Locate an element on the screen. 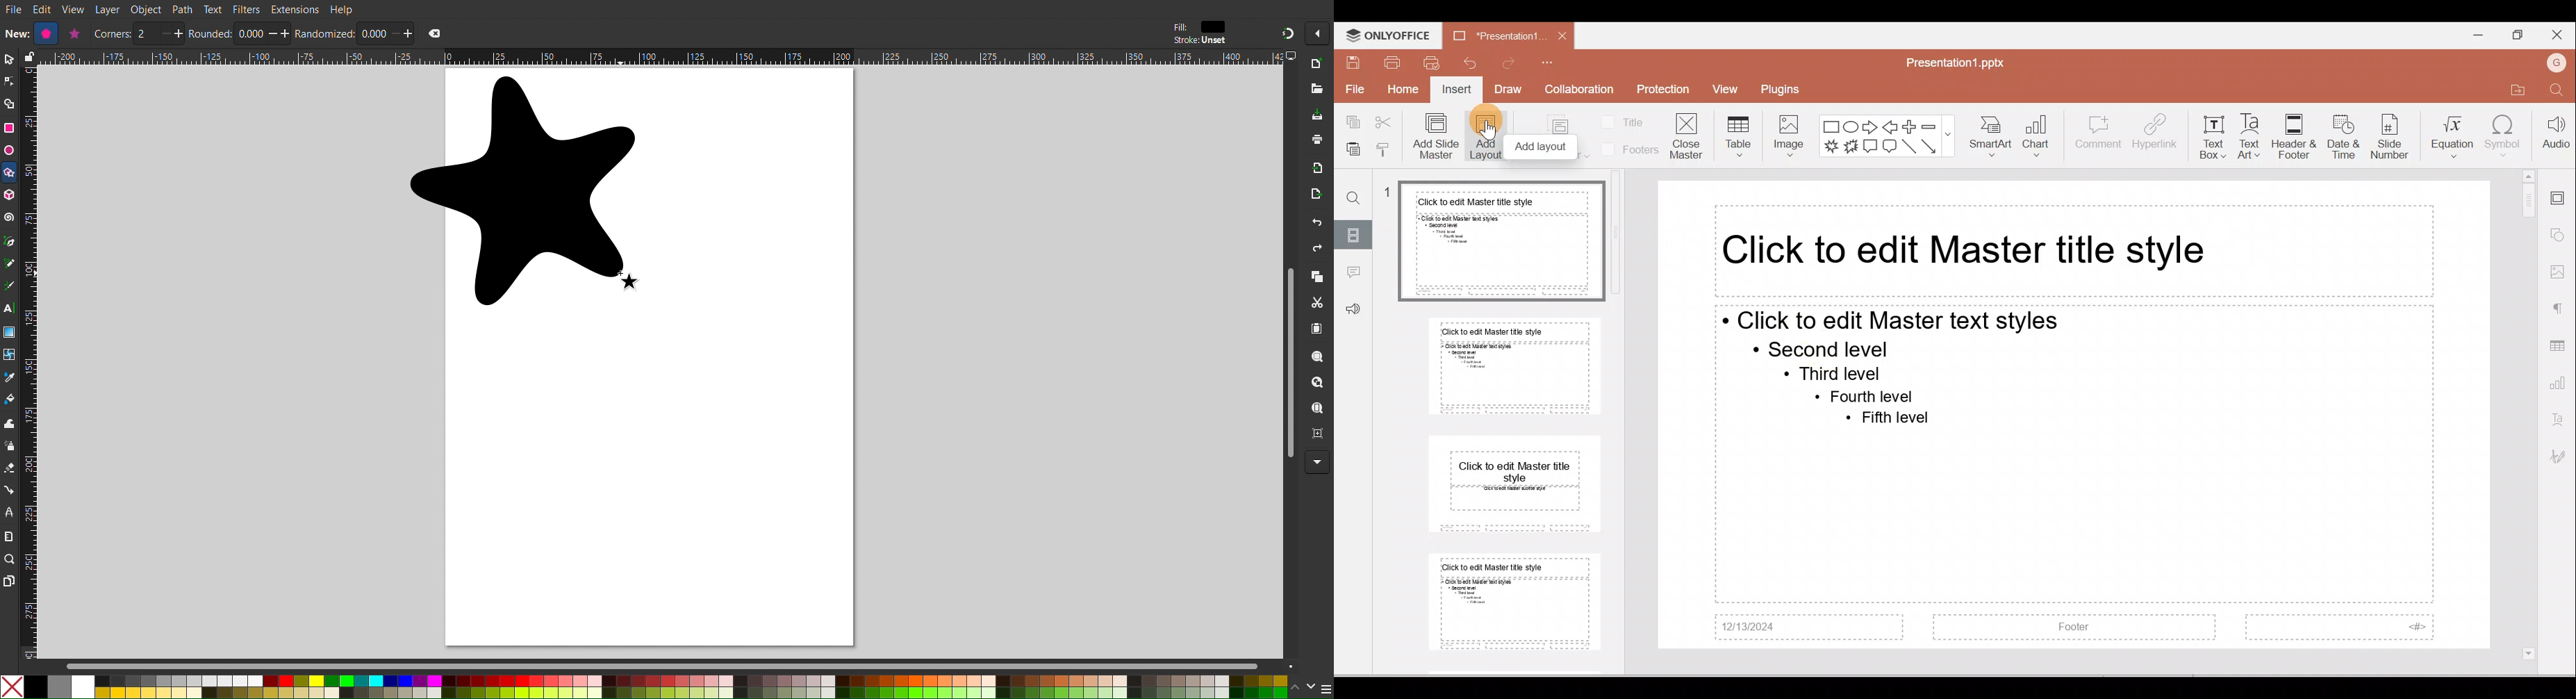 Image resolution: width=2576 pixels, height=700 pixels. Cursor is located at coordinates (633, 282).